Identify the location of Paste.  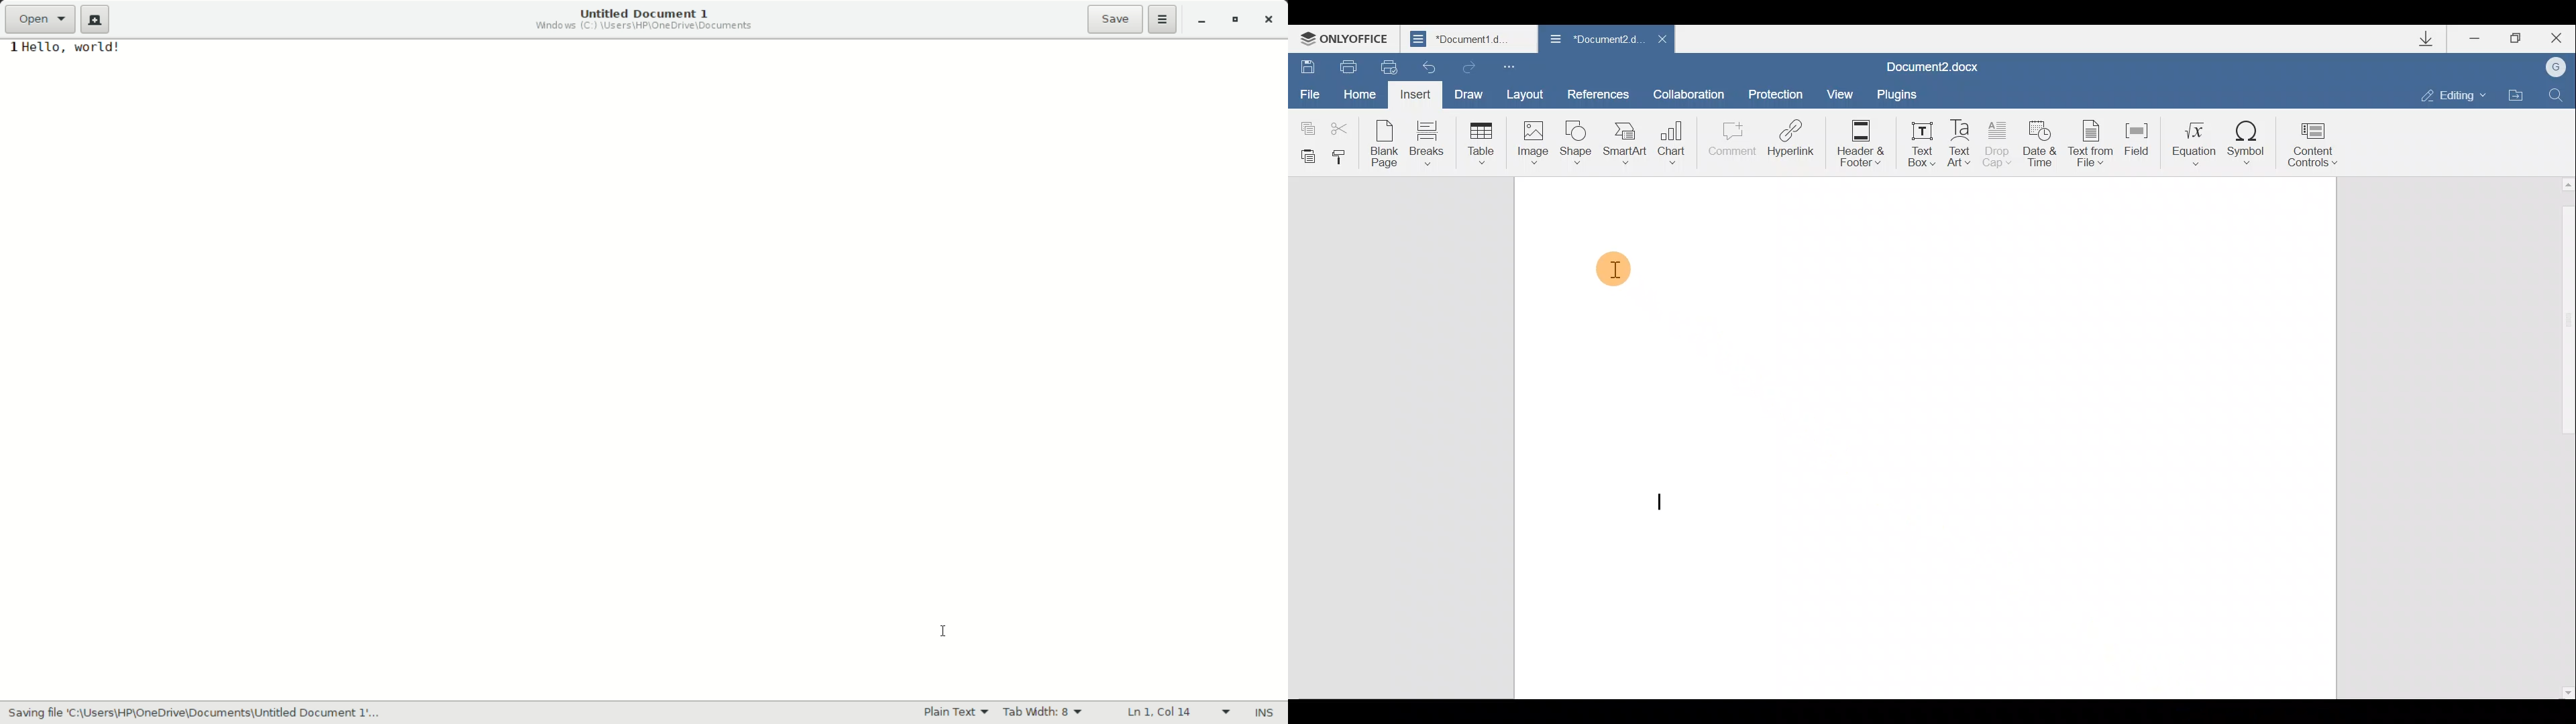
(1305, 156).